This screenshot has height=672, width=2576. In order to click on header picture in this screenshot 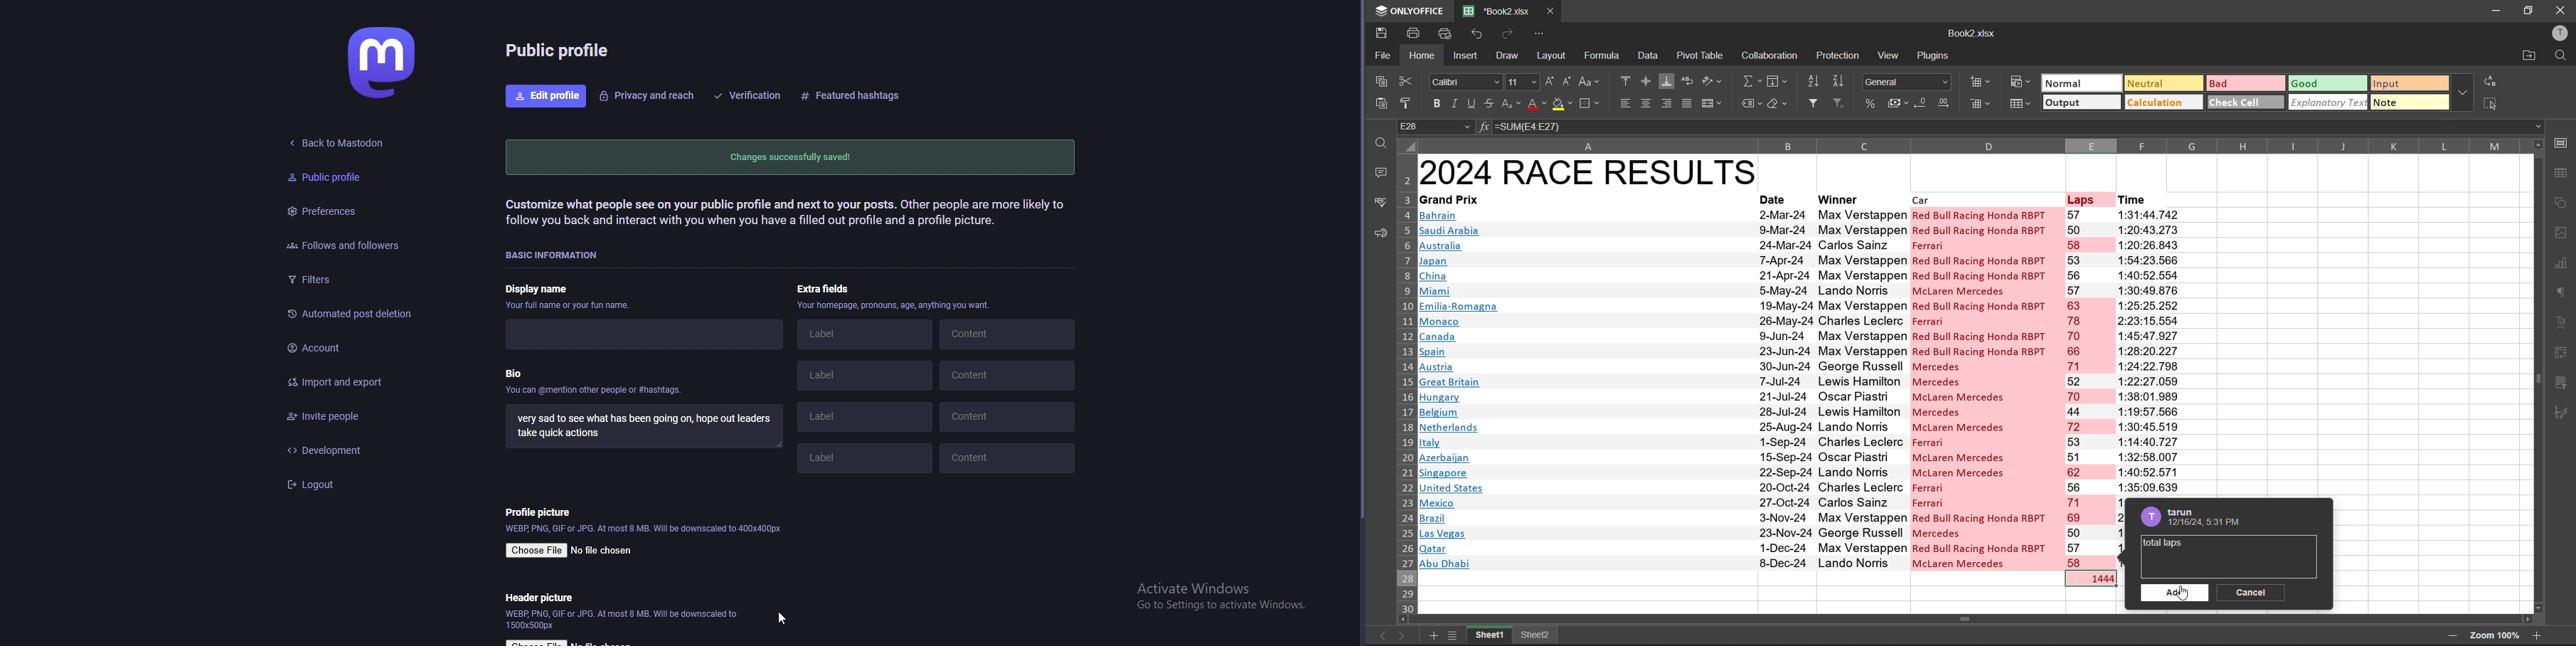, I will do `click(538, 595)`.